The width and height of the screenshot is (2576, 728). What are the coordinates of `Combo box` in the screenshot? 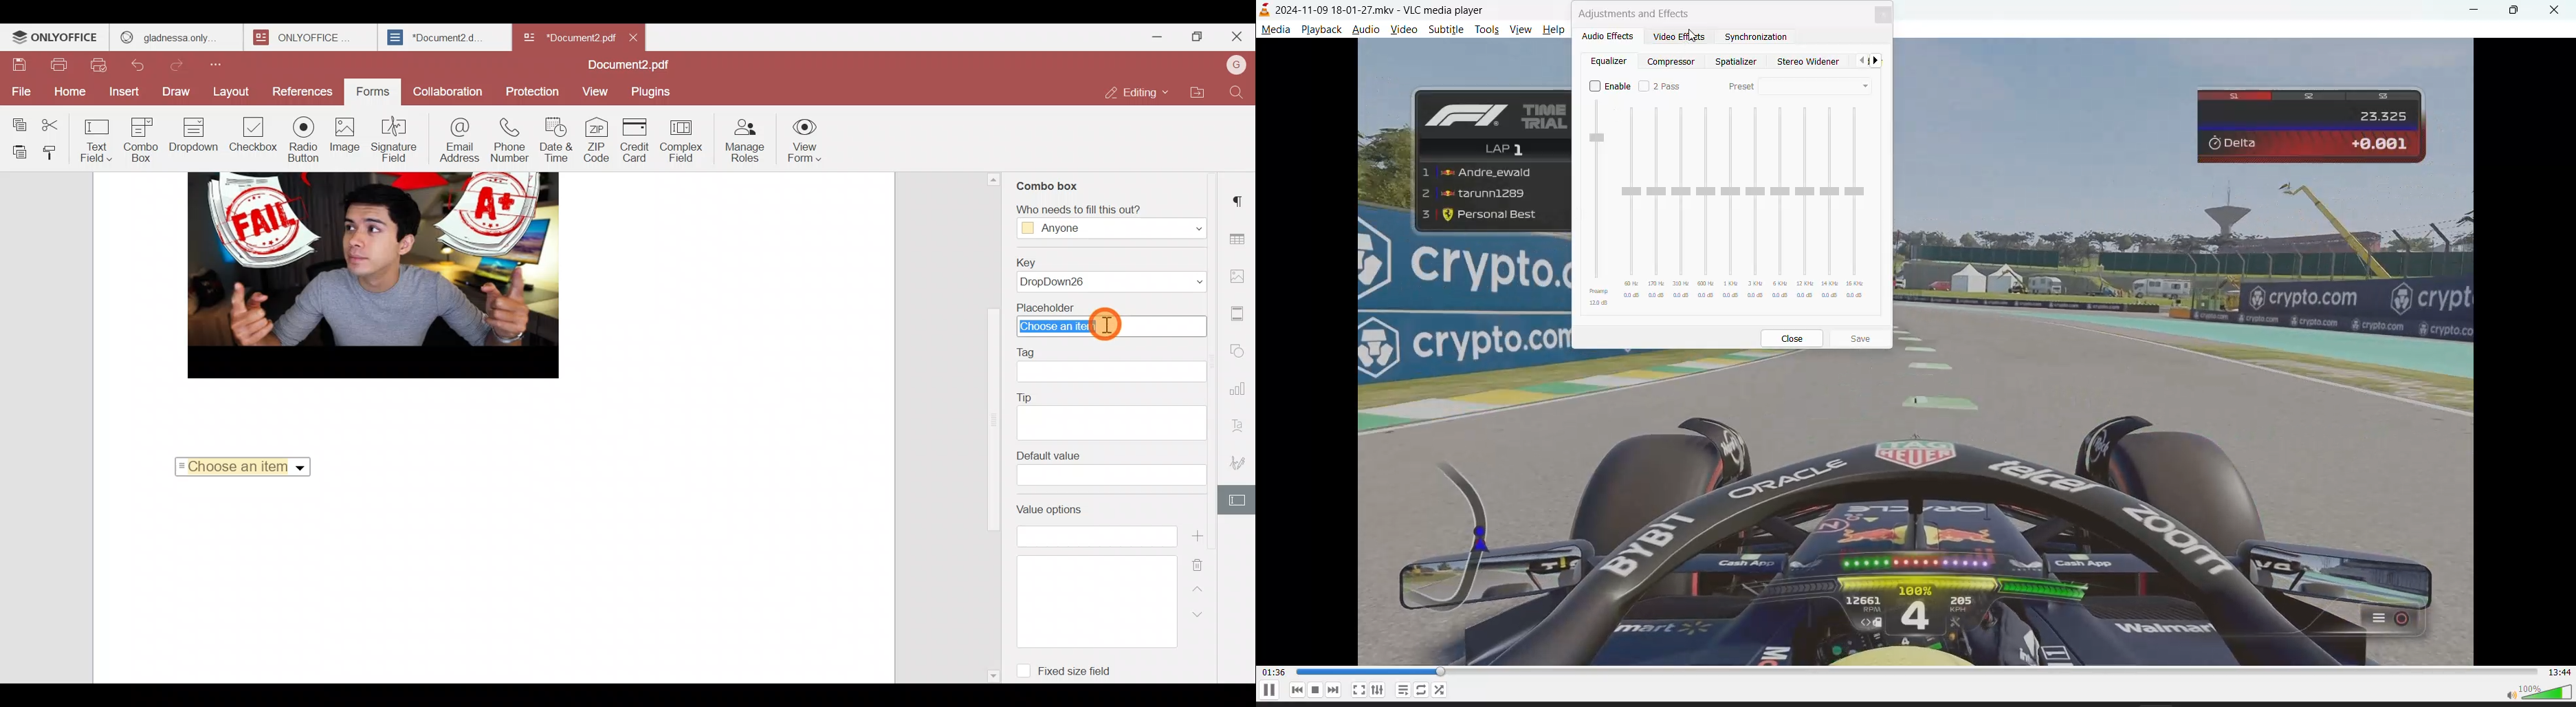 It's located at (146, 139).